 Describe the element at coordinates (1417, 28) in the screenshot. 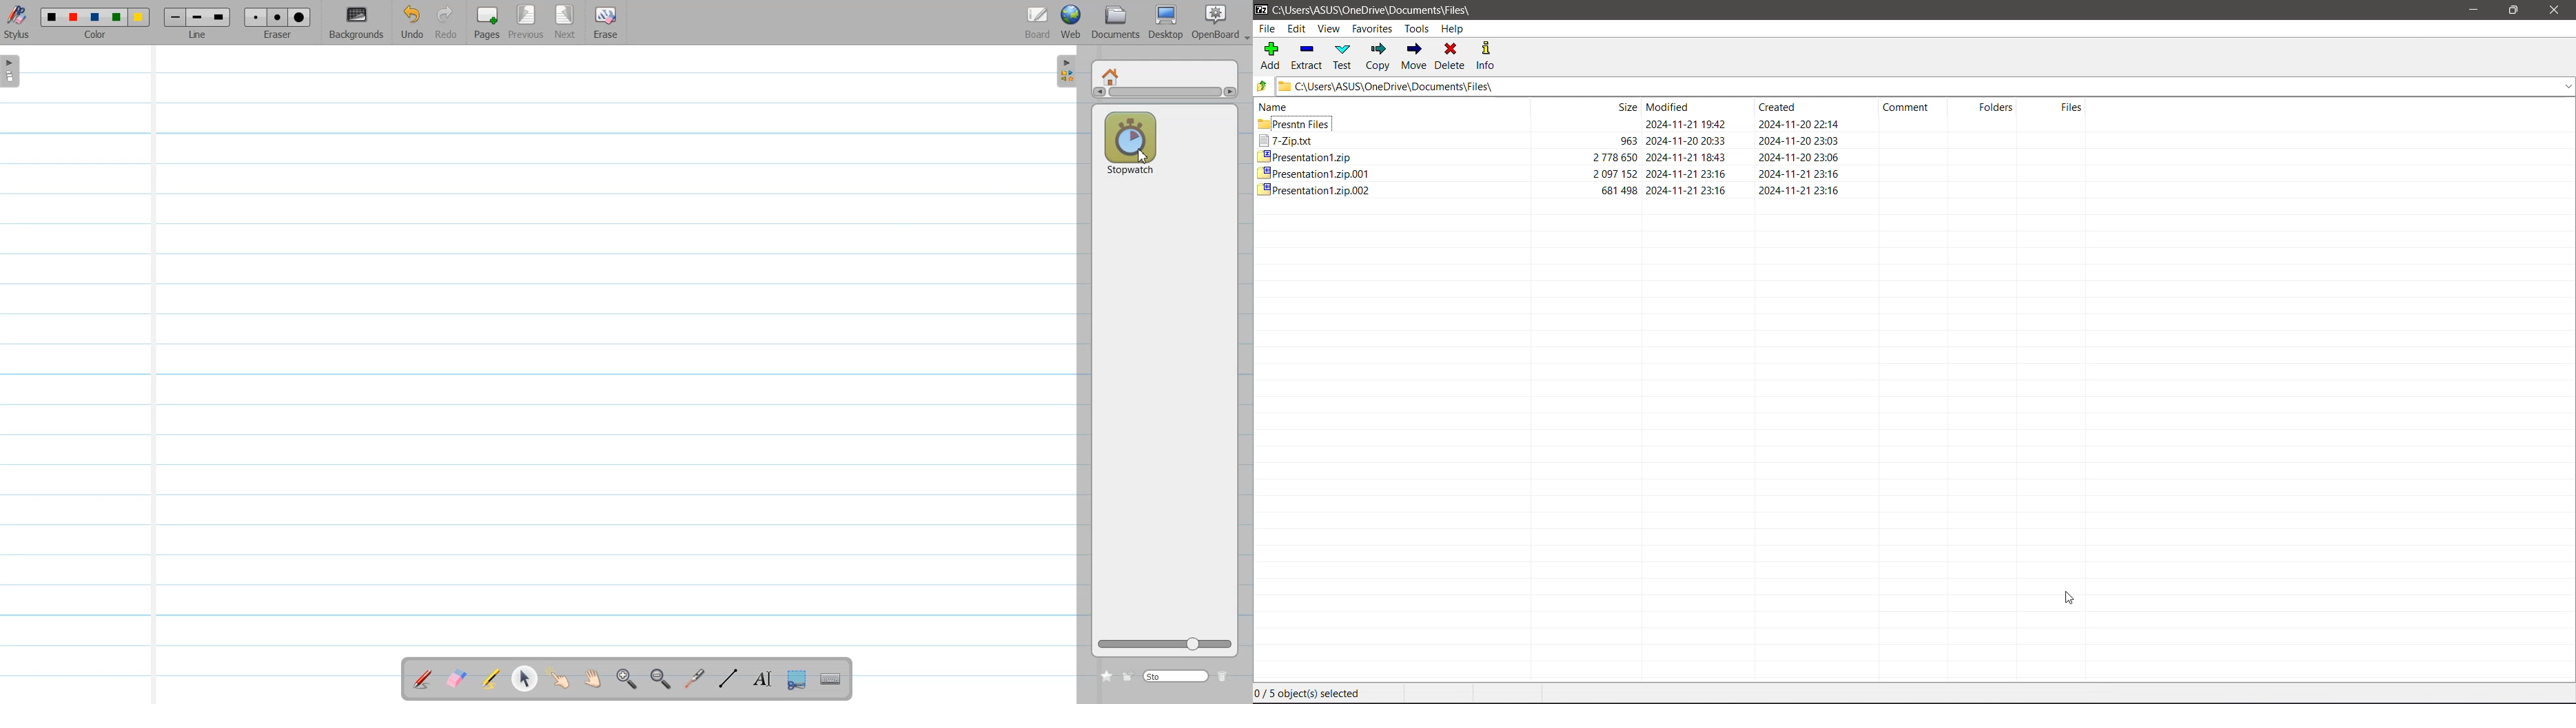

I see `Tools` at that location.